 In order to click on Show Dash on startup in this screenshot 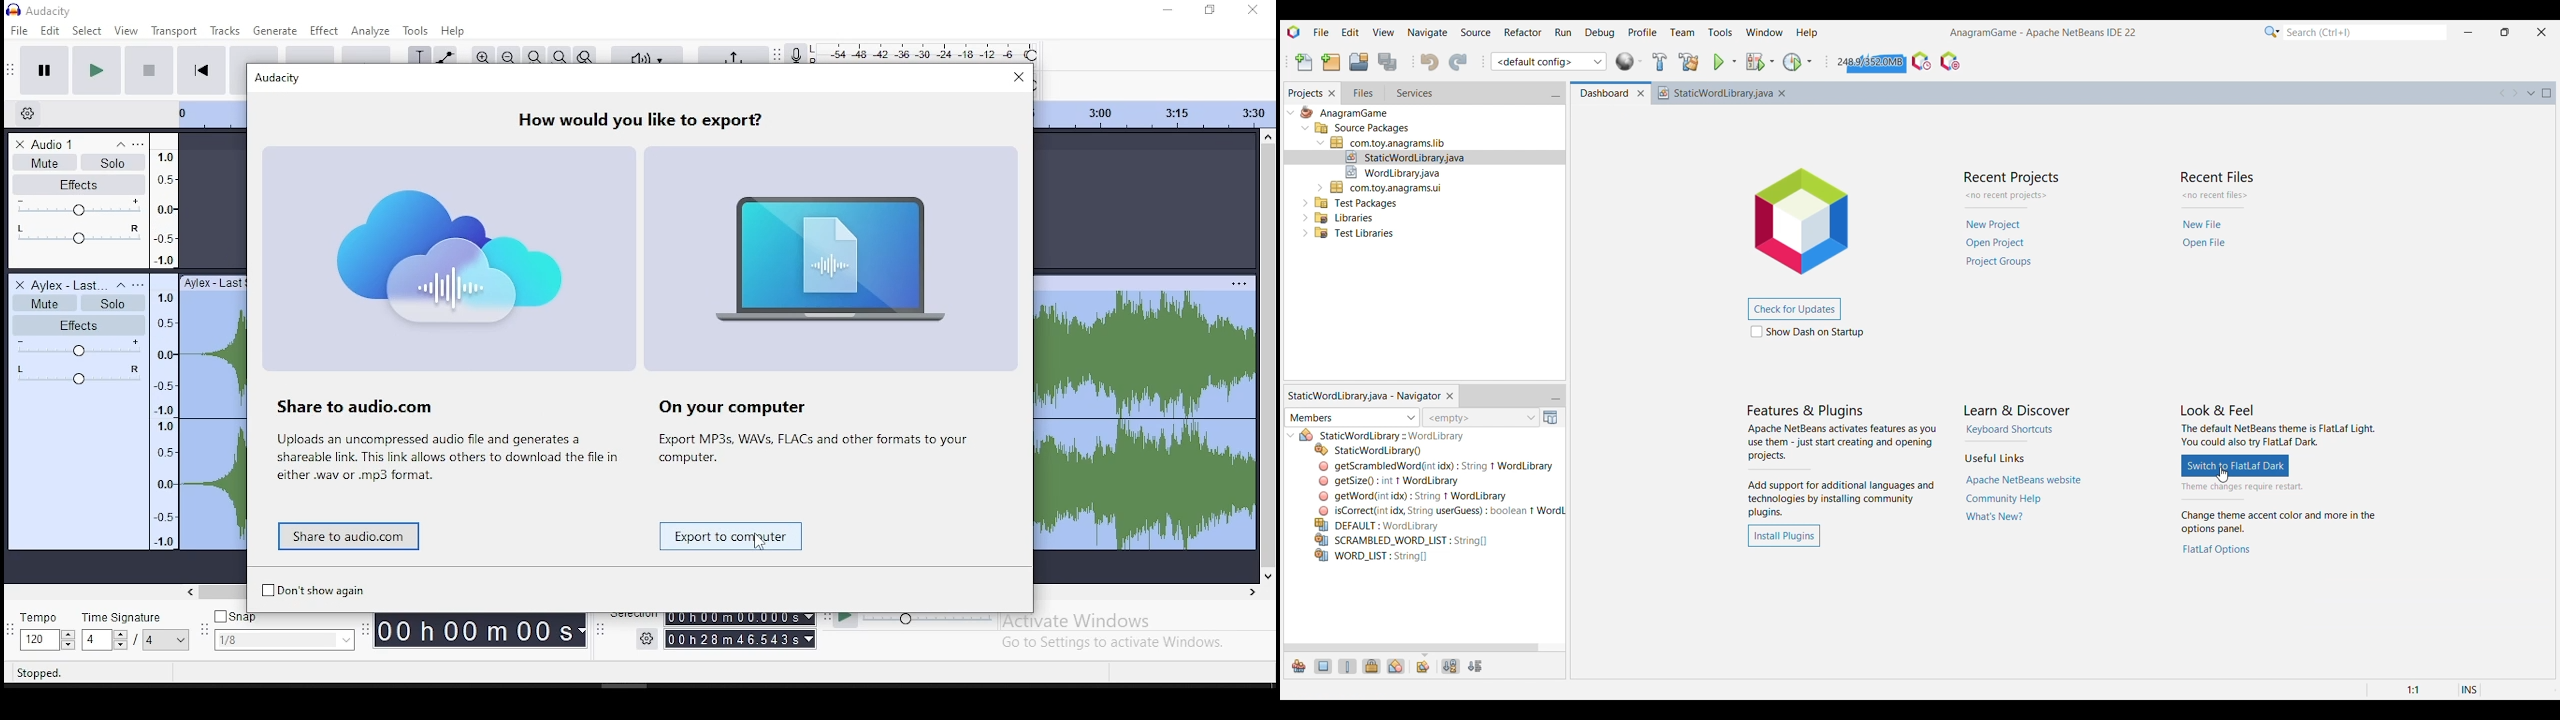, I will do `click(1807, 331)`.